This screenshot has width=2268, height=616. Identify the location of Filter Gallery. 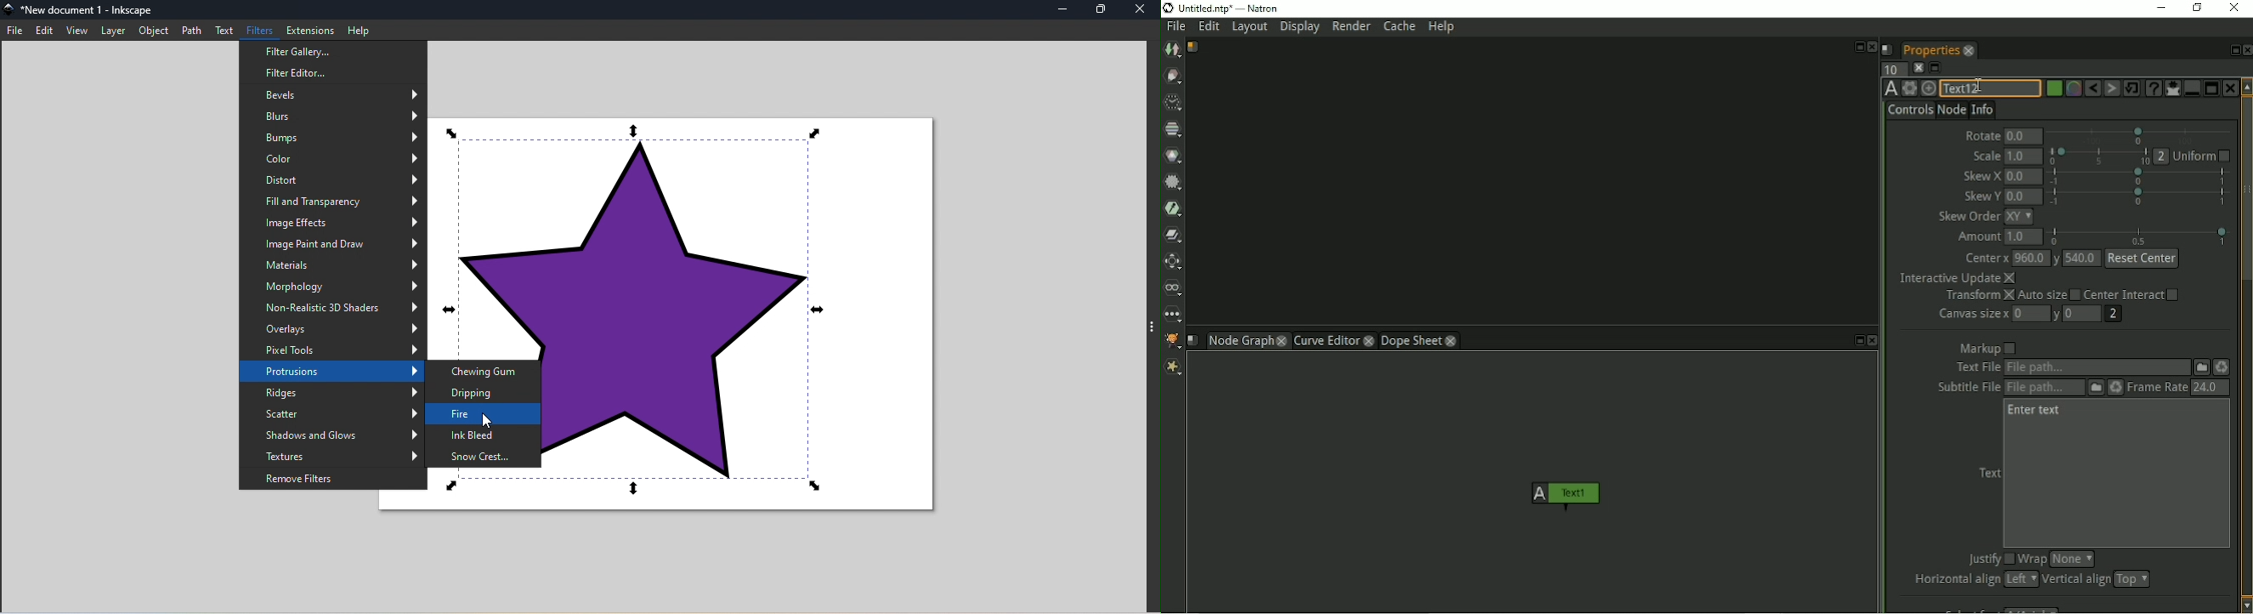
(333, 49).